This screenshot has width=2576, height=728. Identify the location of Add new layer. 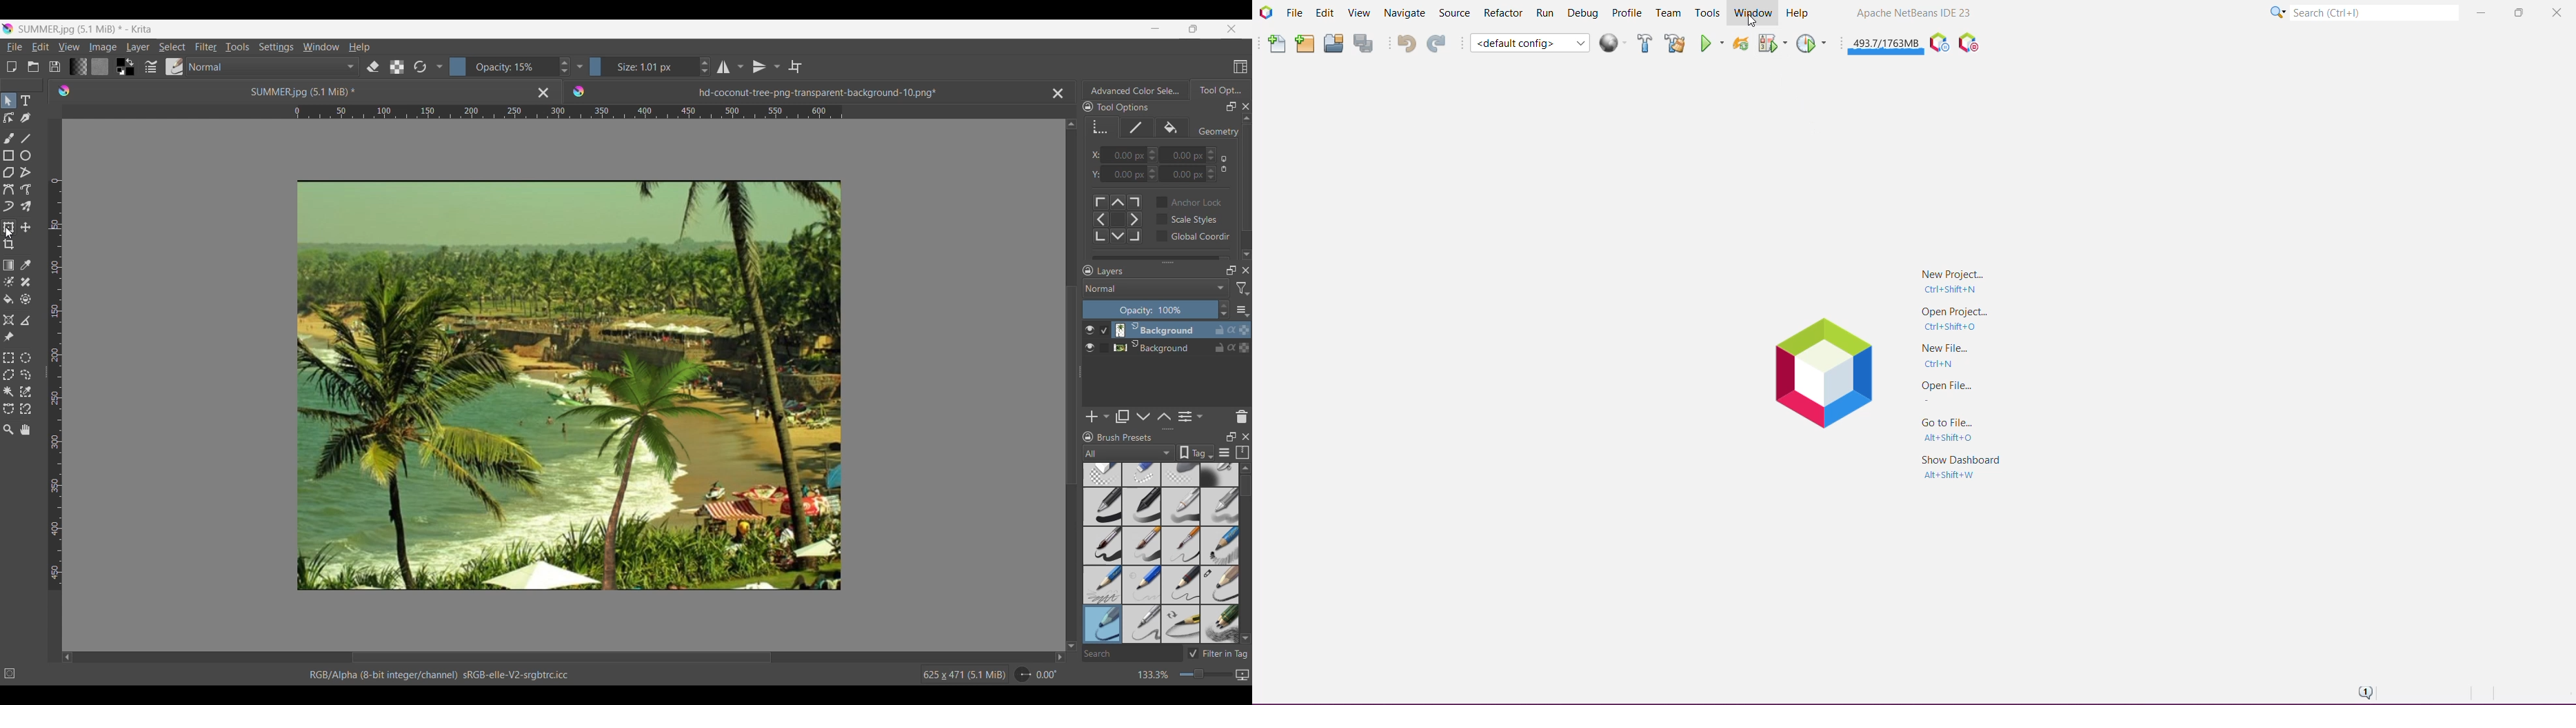
(1093, 416).